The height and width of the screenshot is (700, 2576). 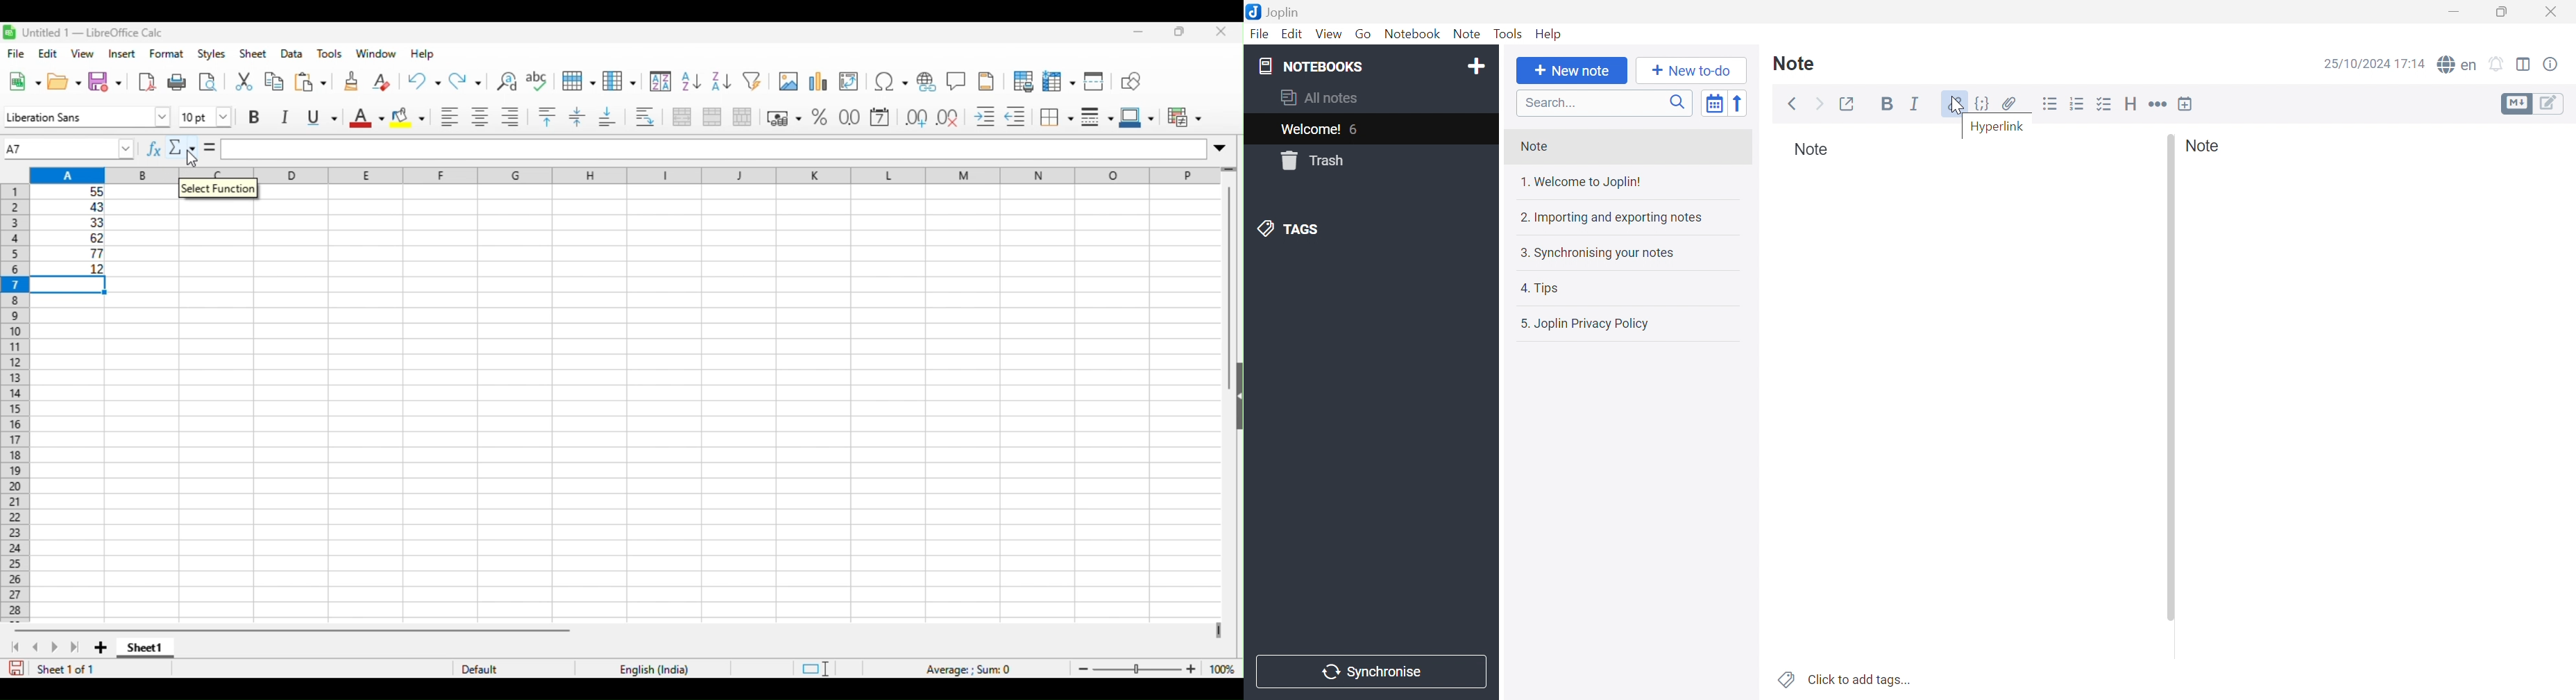 What do you see at coordinates (2552, 12) in the screenshot?
I see `Close` at bounding box center [2552, 12].